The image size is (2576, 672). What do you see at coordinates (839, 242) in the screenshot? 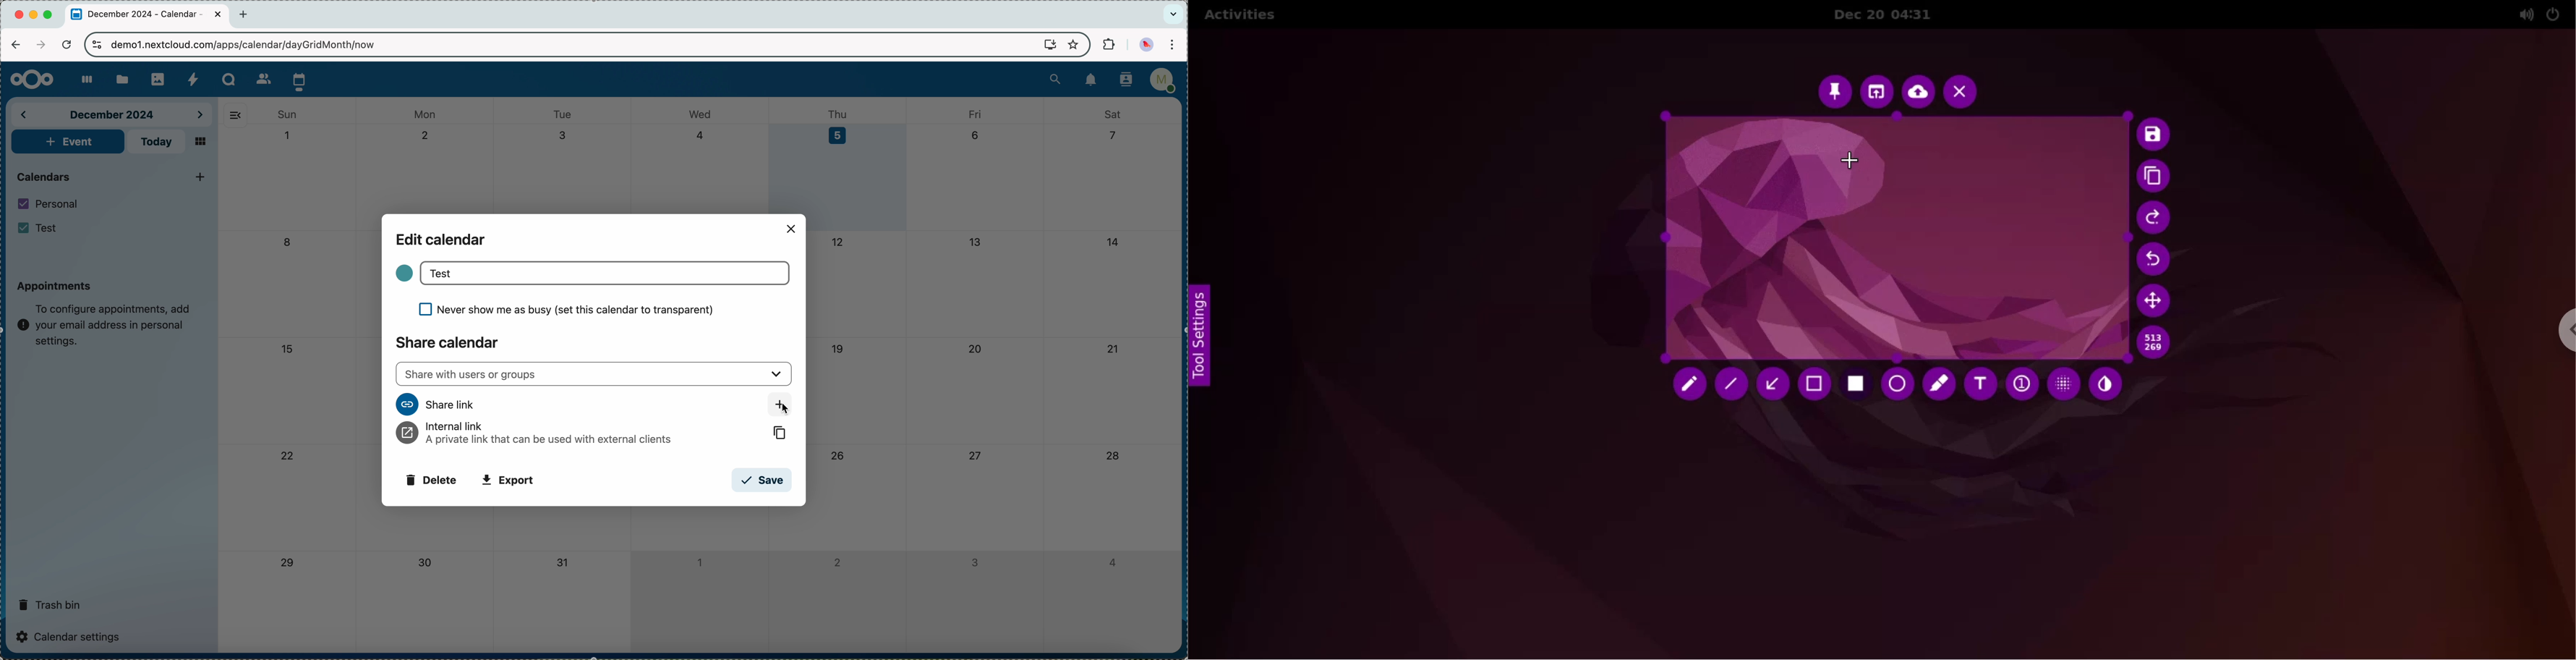
I see `12` at bounding box center [839, 242].